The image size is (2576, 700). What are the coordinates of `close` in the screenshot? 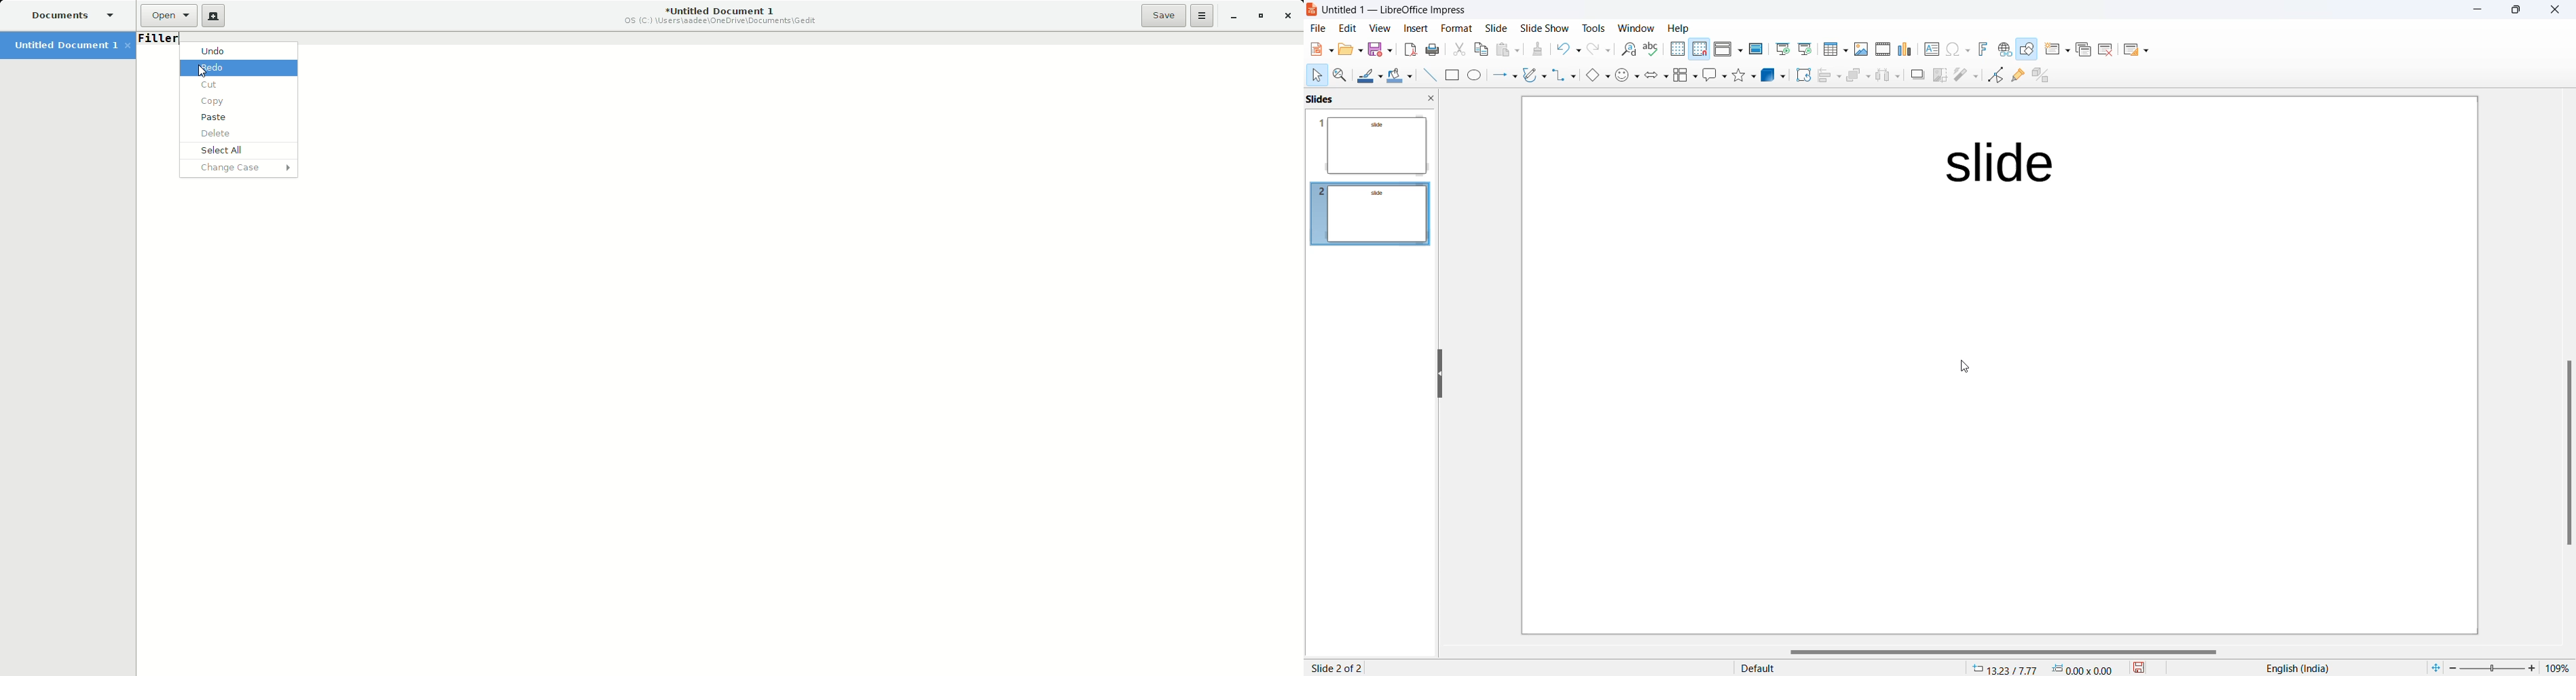 It's located at (2555, 12).